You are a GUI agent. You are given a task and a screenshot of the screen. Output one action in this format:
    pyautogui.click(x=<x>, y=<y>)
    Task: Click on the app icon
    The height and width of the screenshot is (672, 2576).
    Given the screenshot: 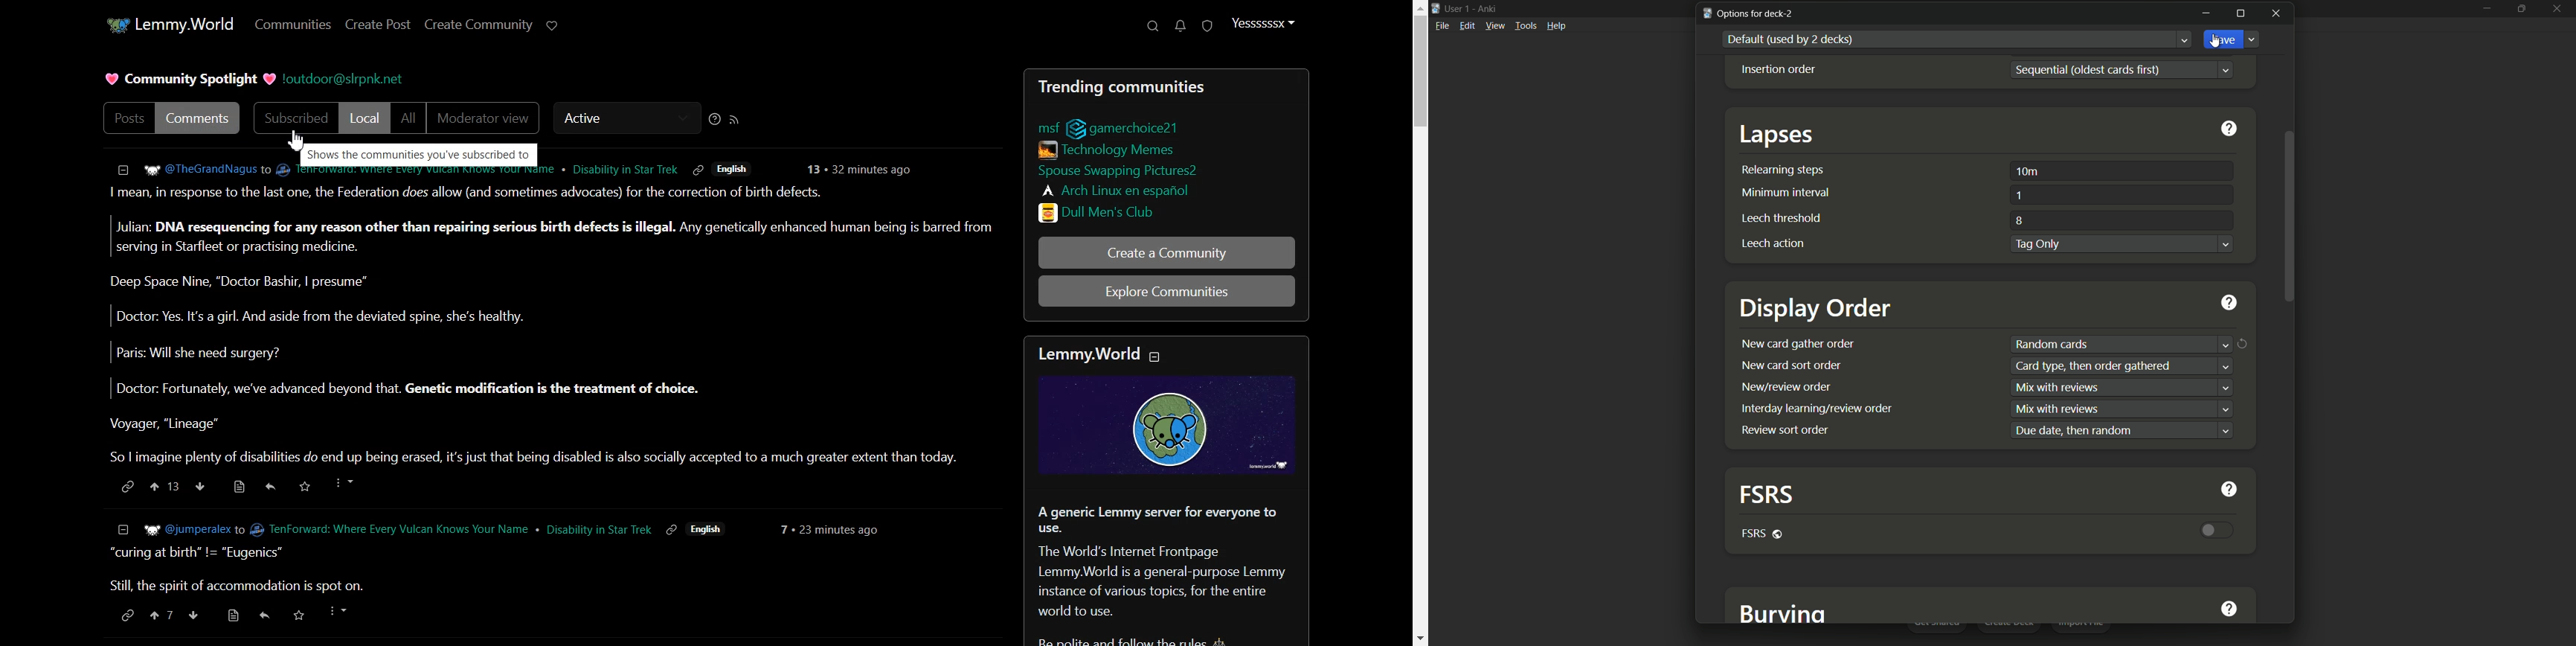 What is the action you would take?
    pyautogui.click(x=1435, y=8)
    